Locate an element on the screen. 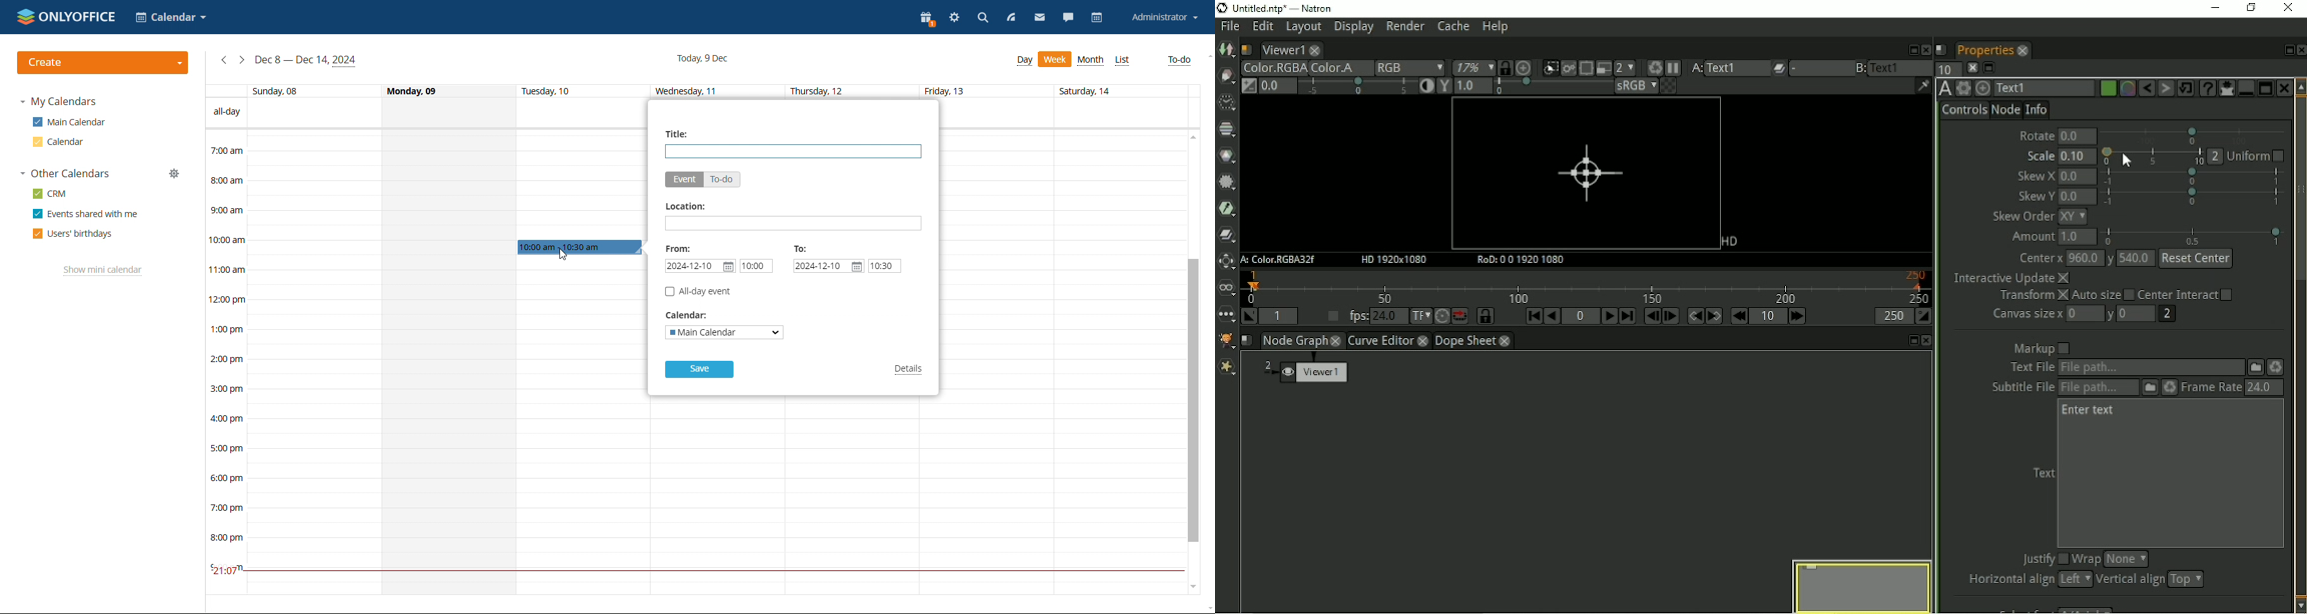 The image size is (2324, 616). end time is located at coordinates (885, 266).